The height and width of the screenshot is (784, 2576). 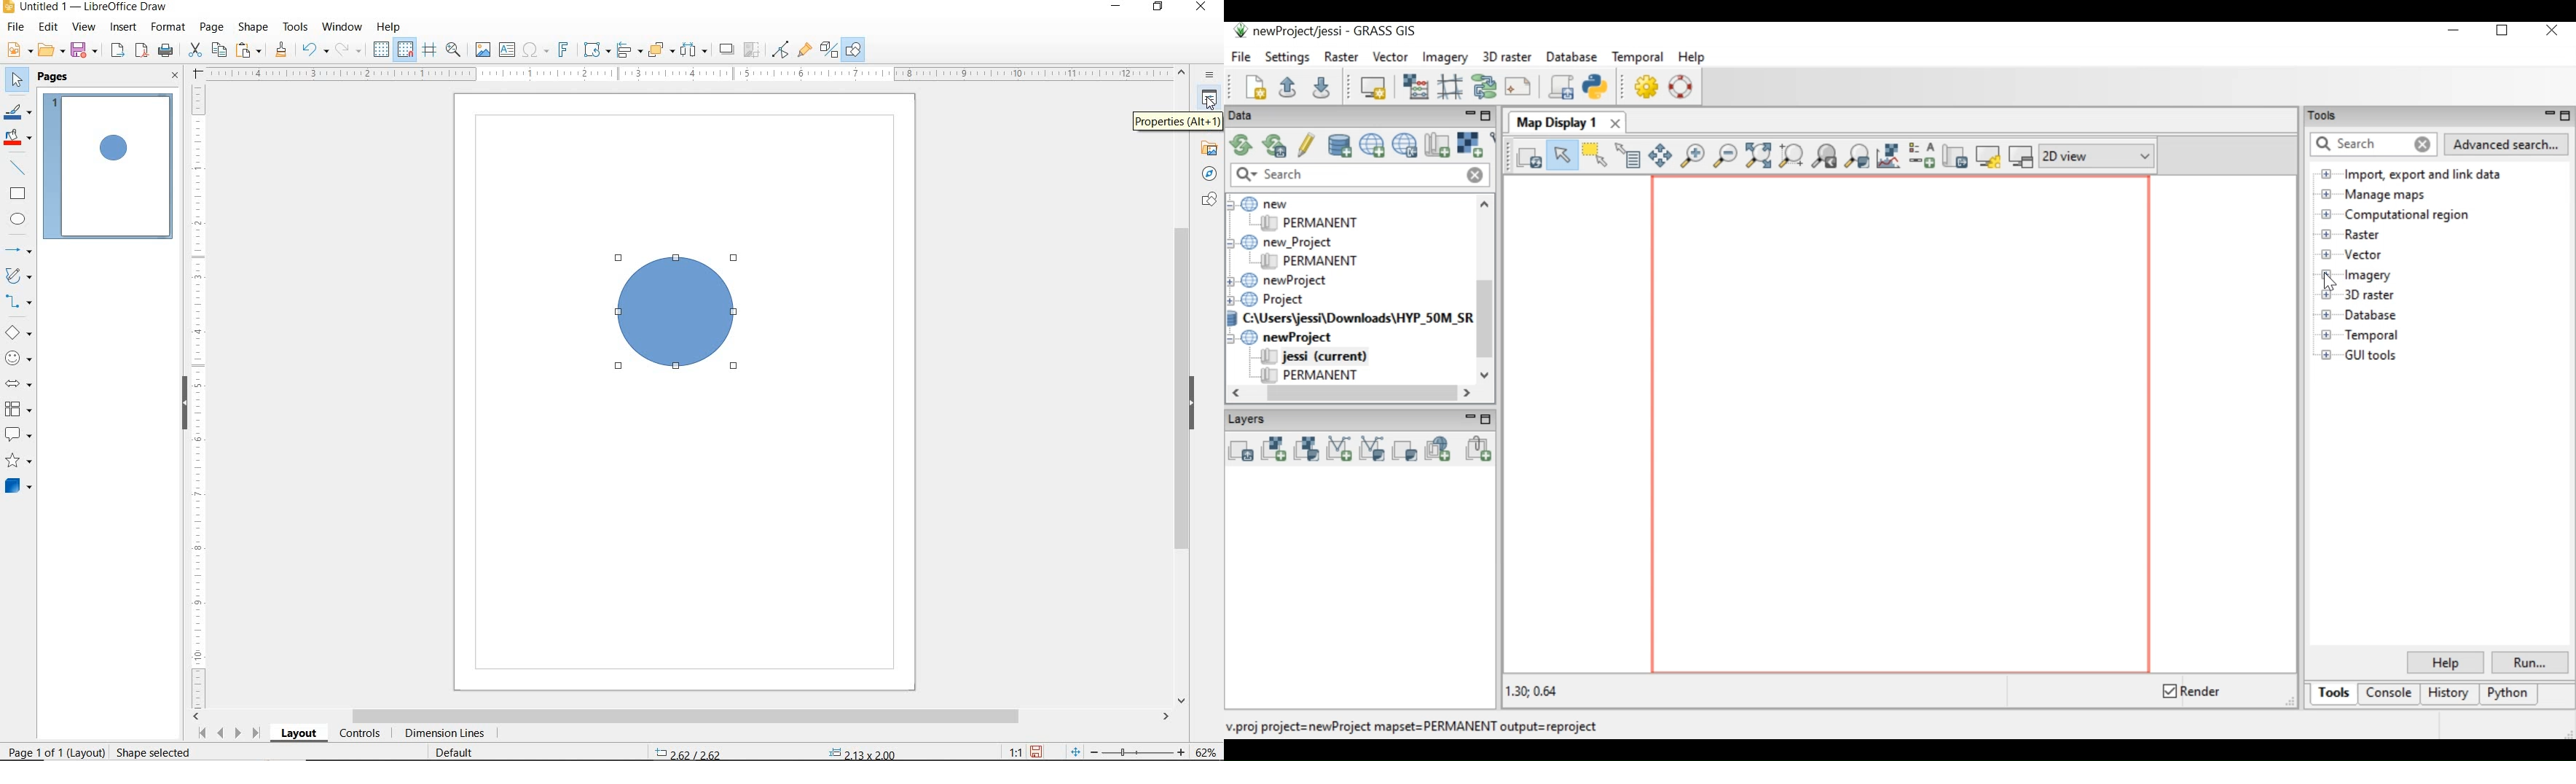 What do you see at coordinates (54, 78) in the screenshot?
I see `PAGES` at bounding box center [54, 78].